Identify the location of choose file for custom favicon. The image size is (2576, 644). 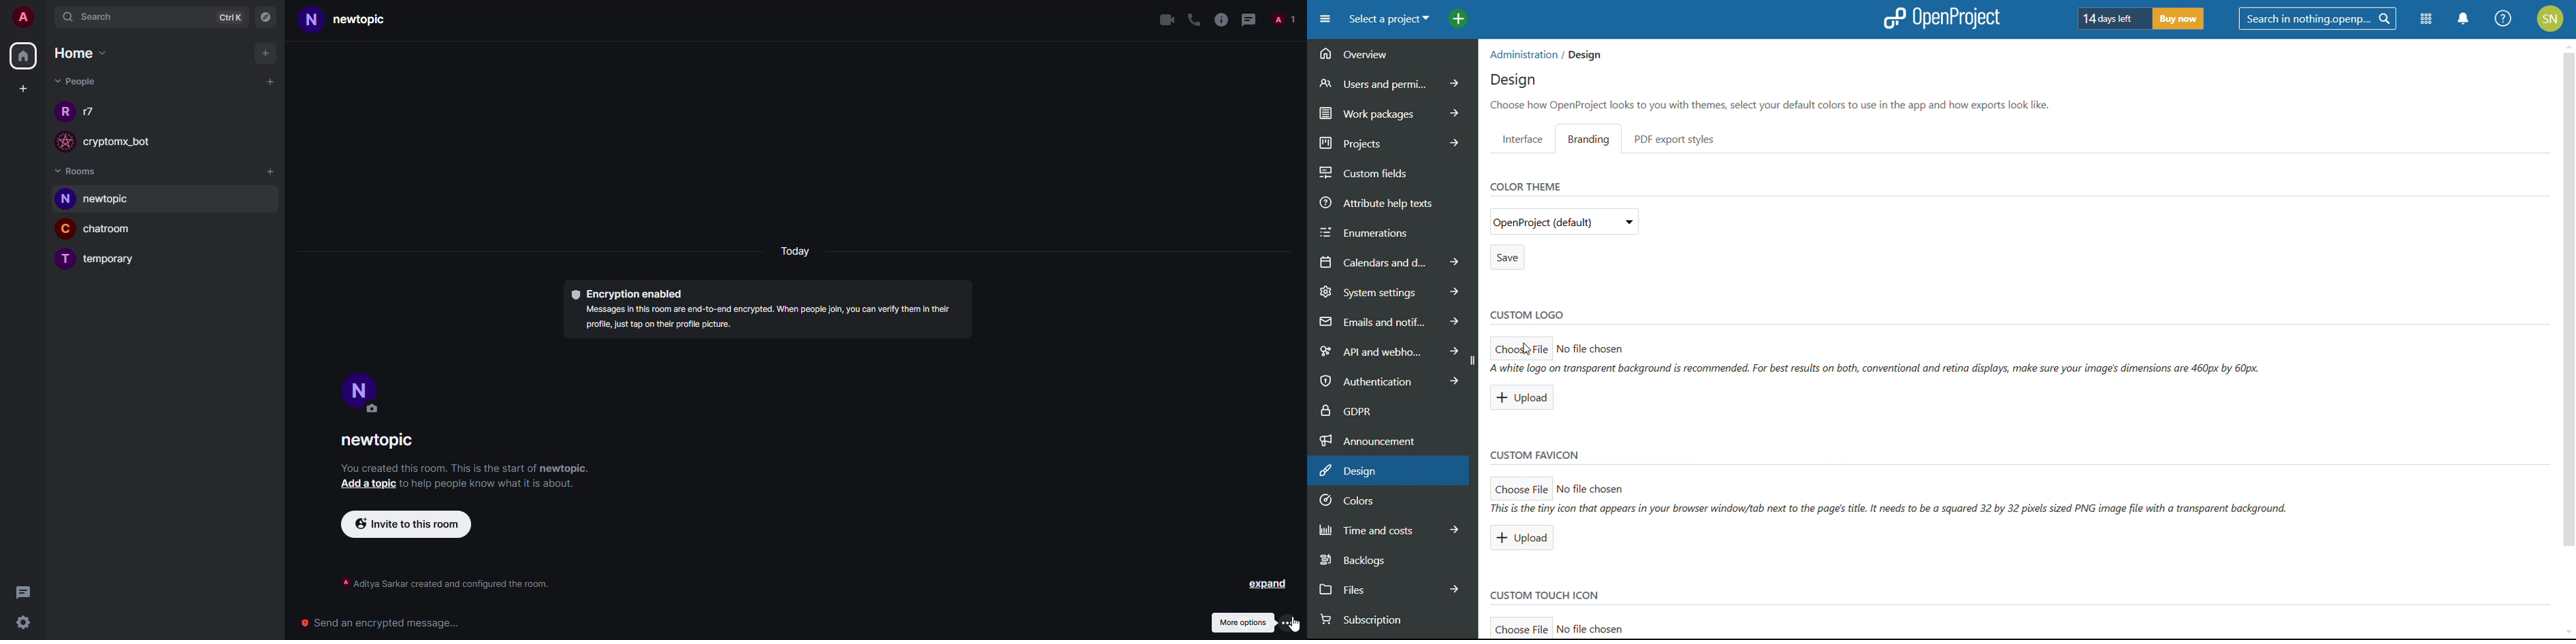
(1520, 487).